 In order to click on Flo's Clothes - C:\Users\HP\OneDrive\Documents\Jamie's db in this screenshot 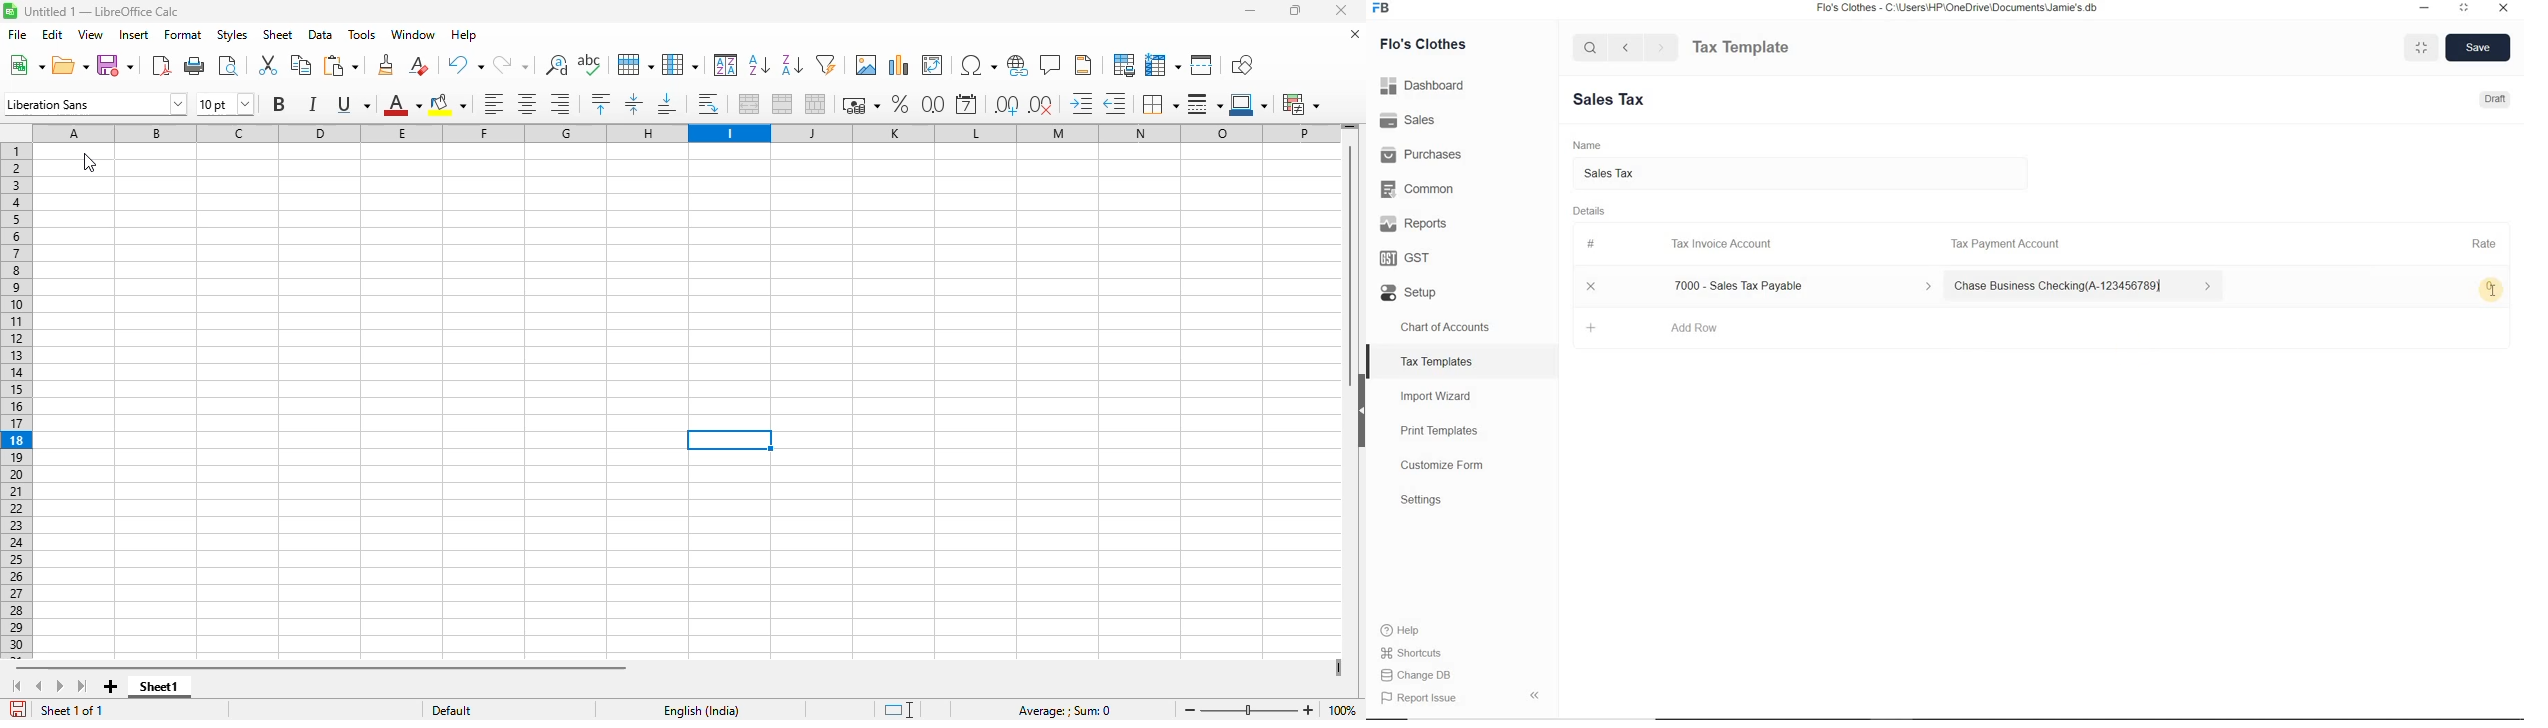, I will do `click(1956, 8)`.